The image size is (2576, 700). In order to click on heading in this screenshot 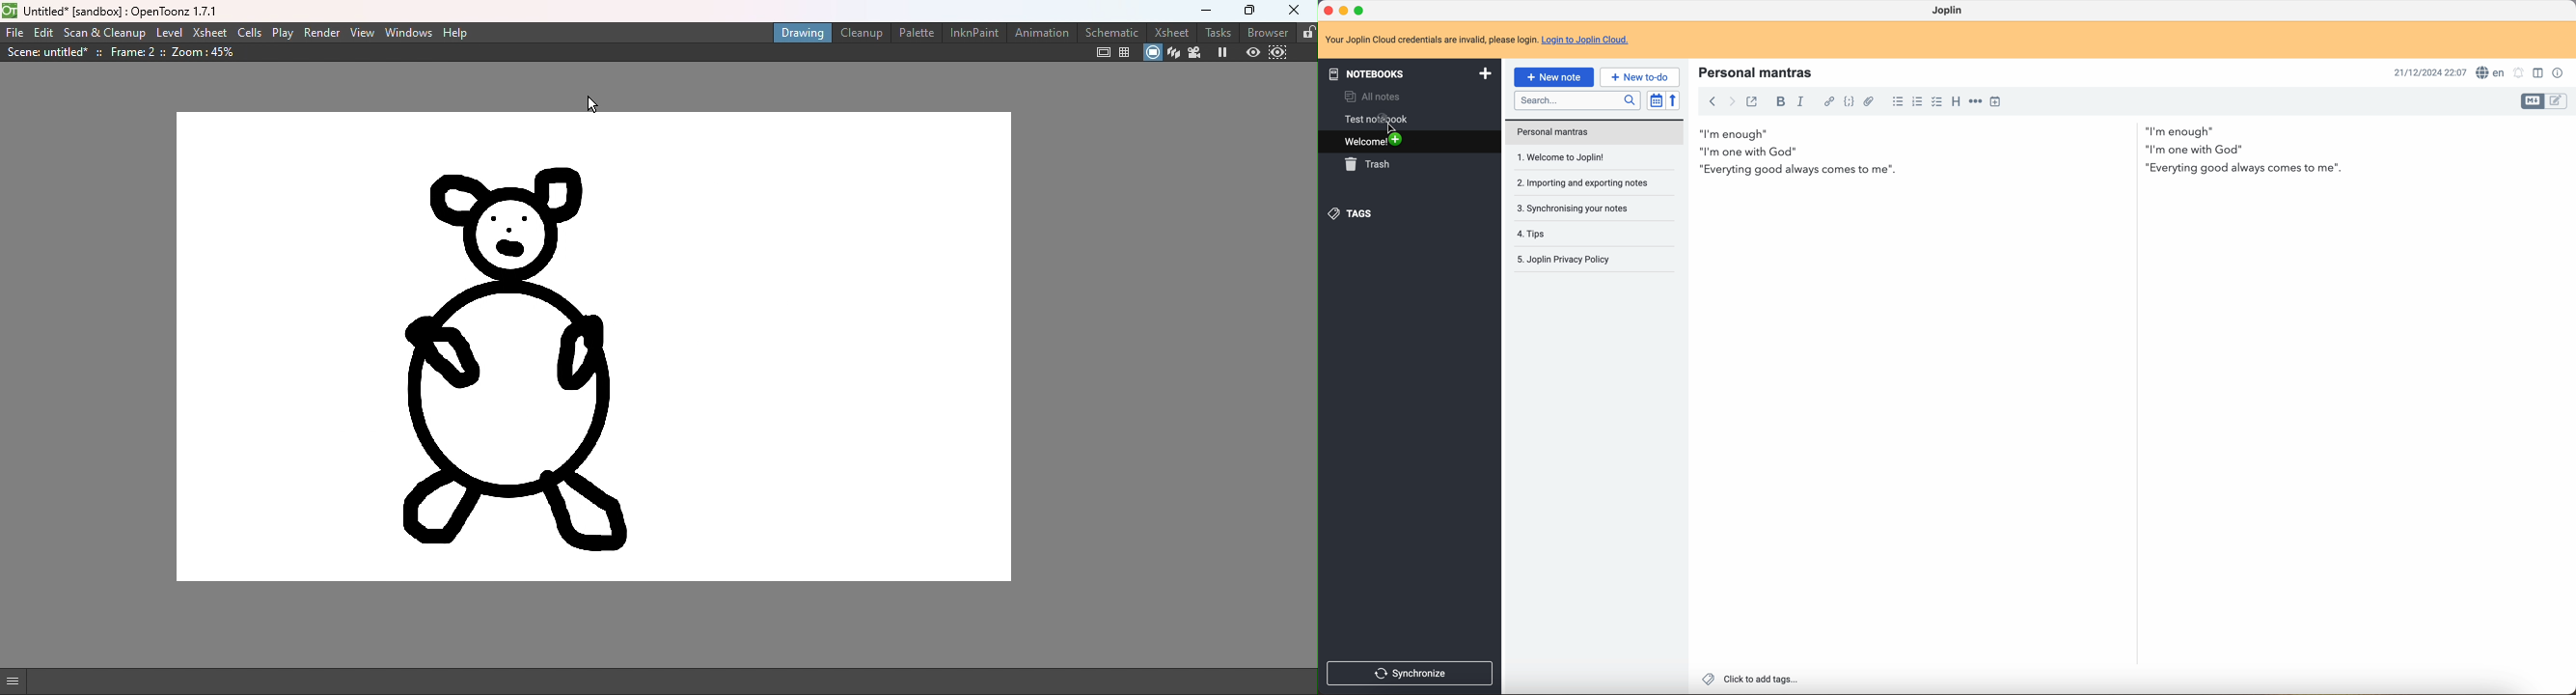, I will do `click(1956, 103)`.